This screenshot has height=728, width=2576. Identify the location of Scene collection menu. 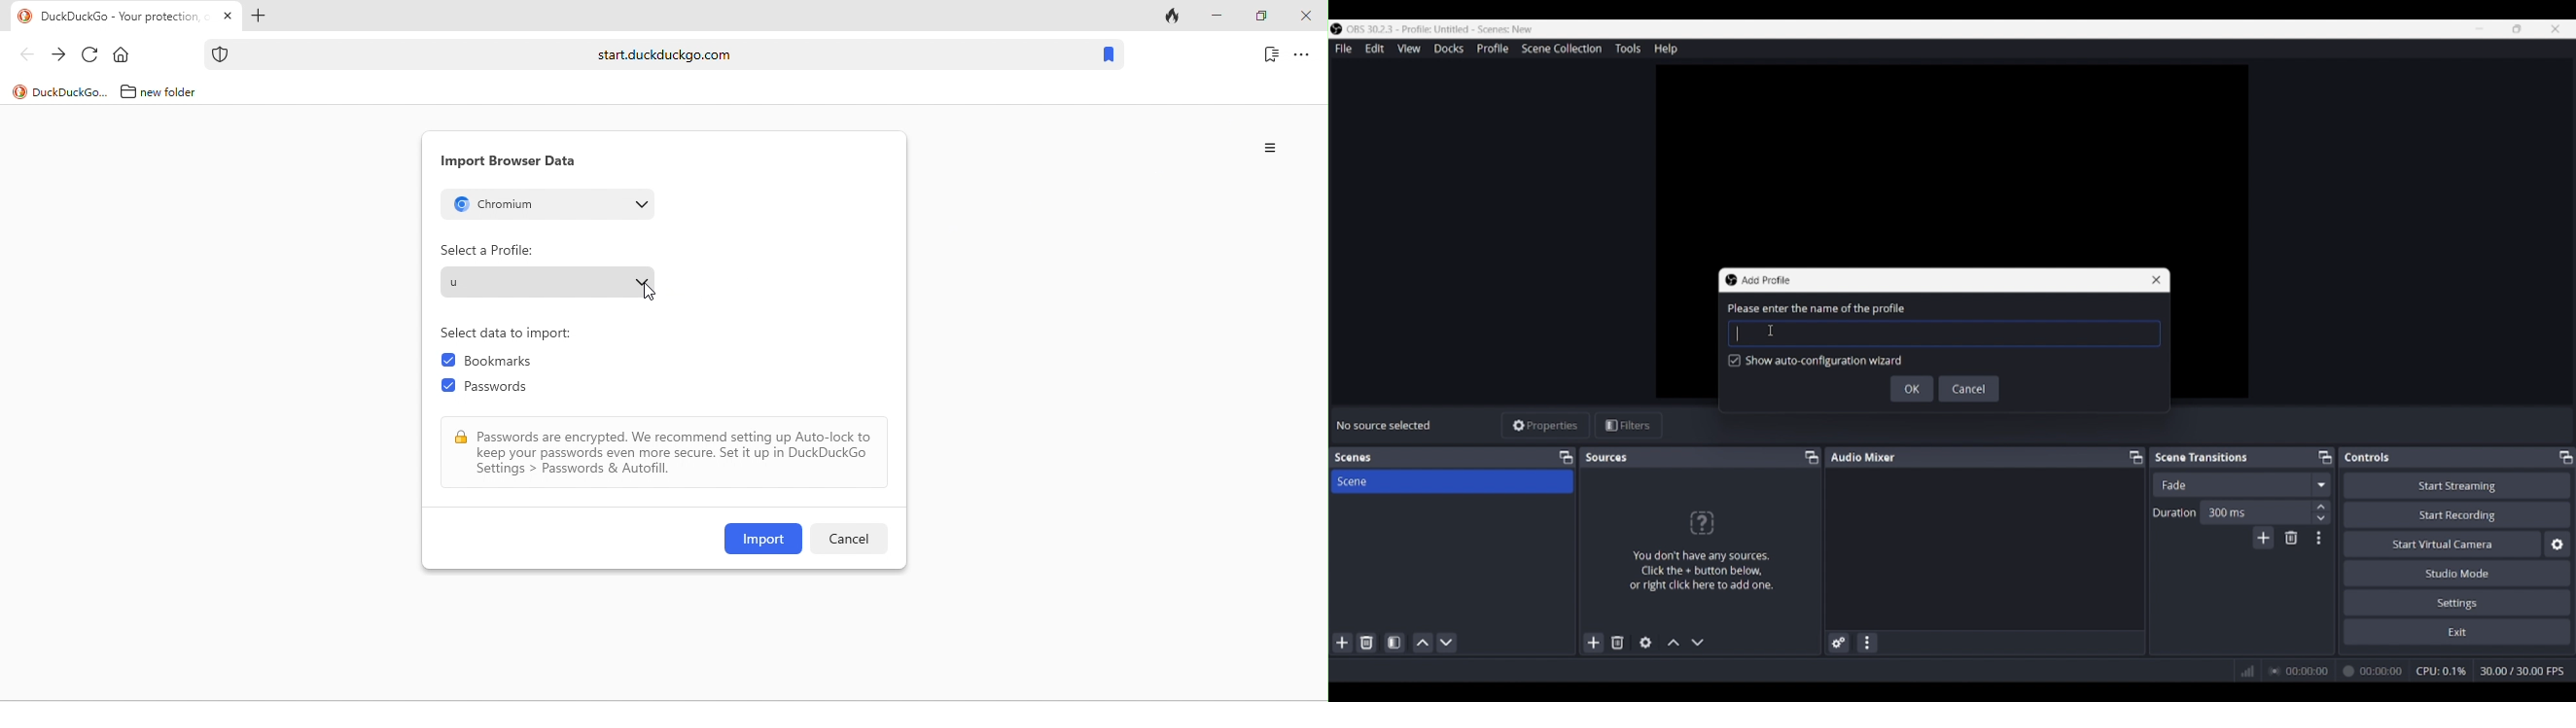
(1561, 48).